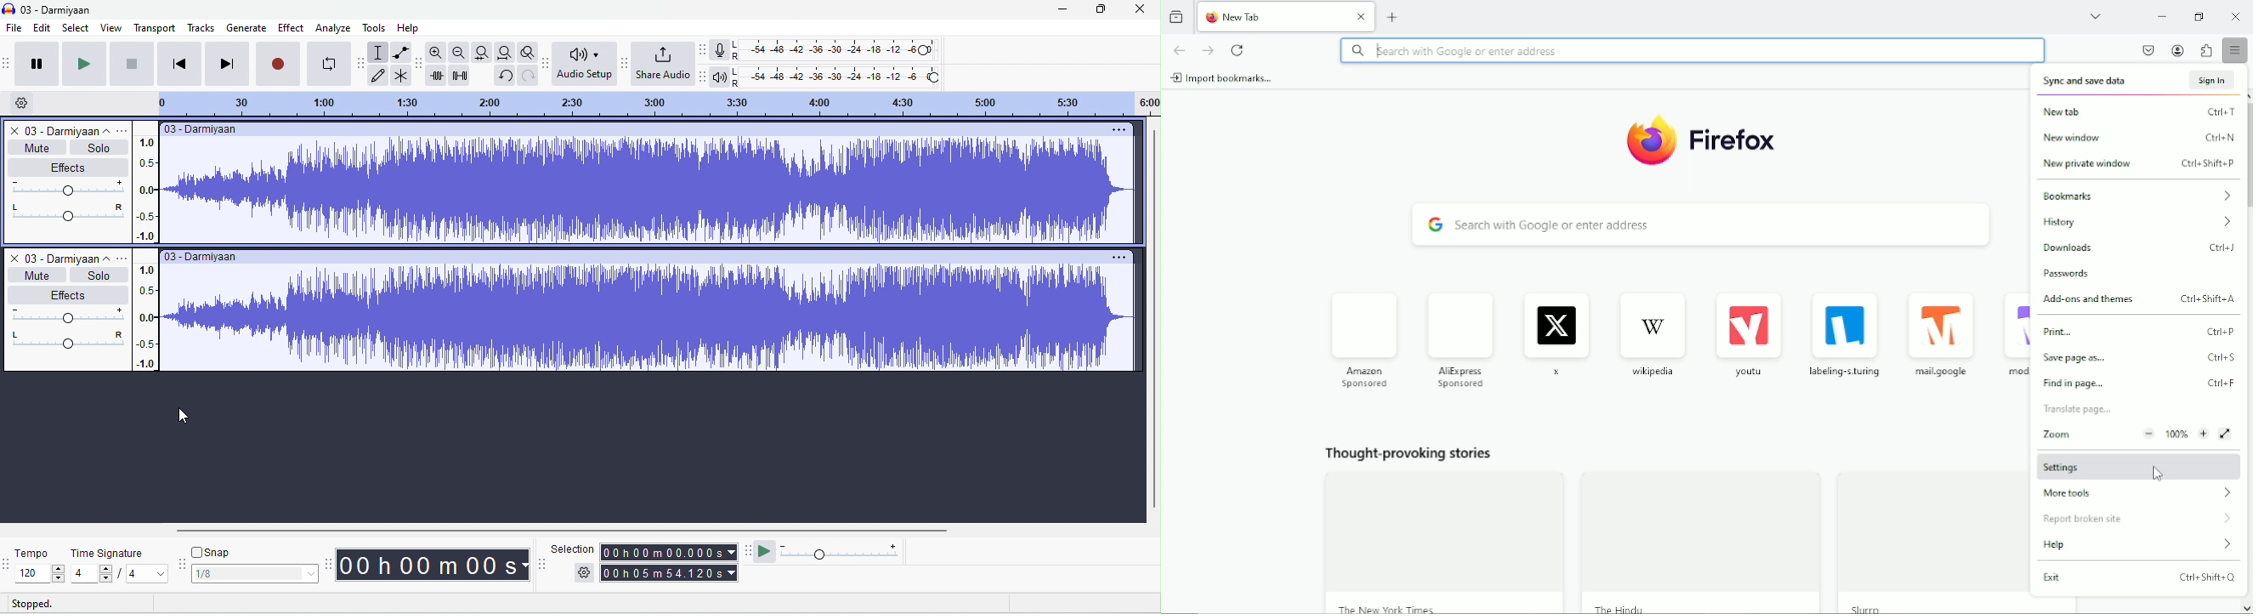  What do you see at coordinates (34, 275) in the screenshot?
I see `mute` at bounding box center [34, 275].